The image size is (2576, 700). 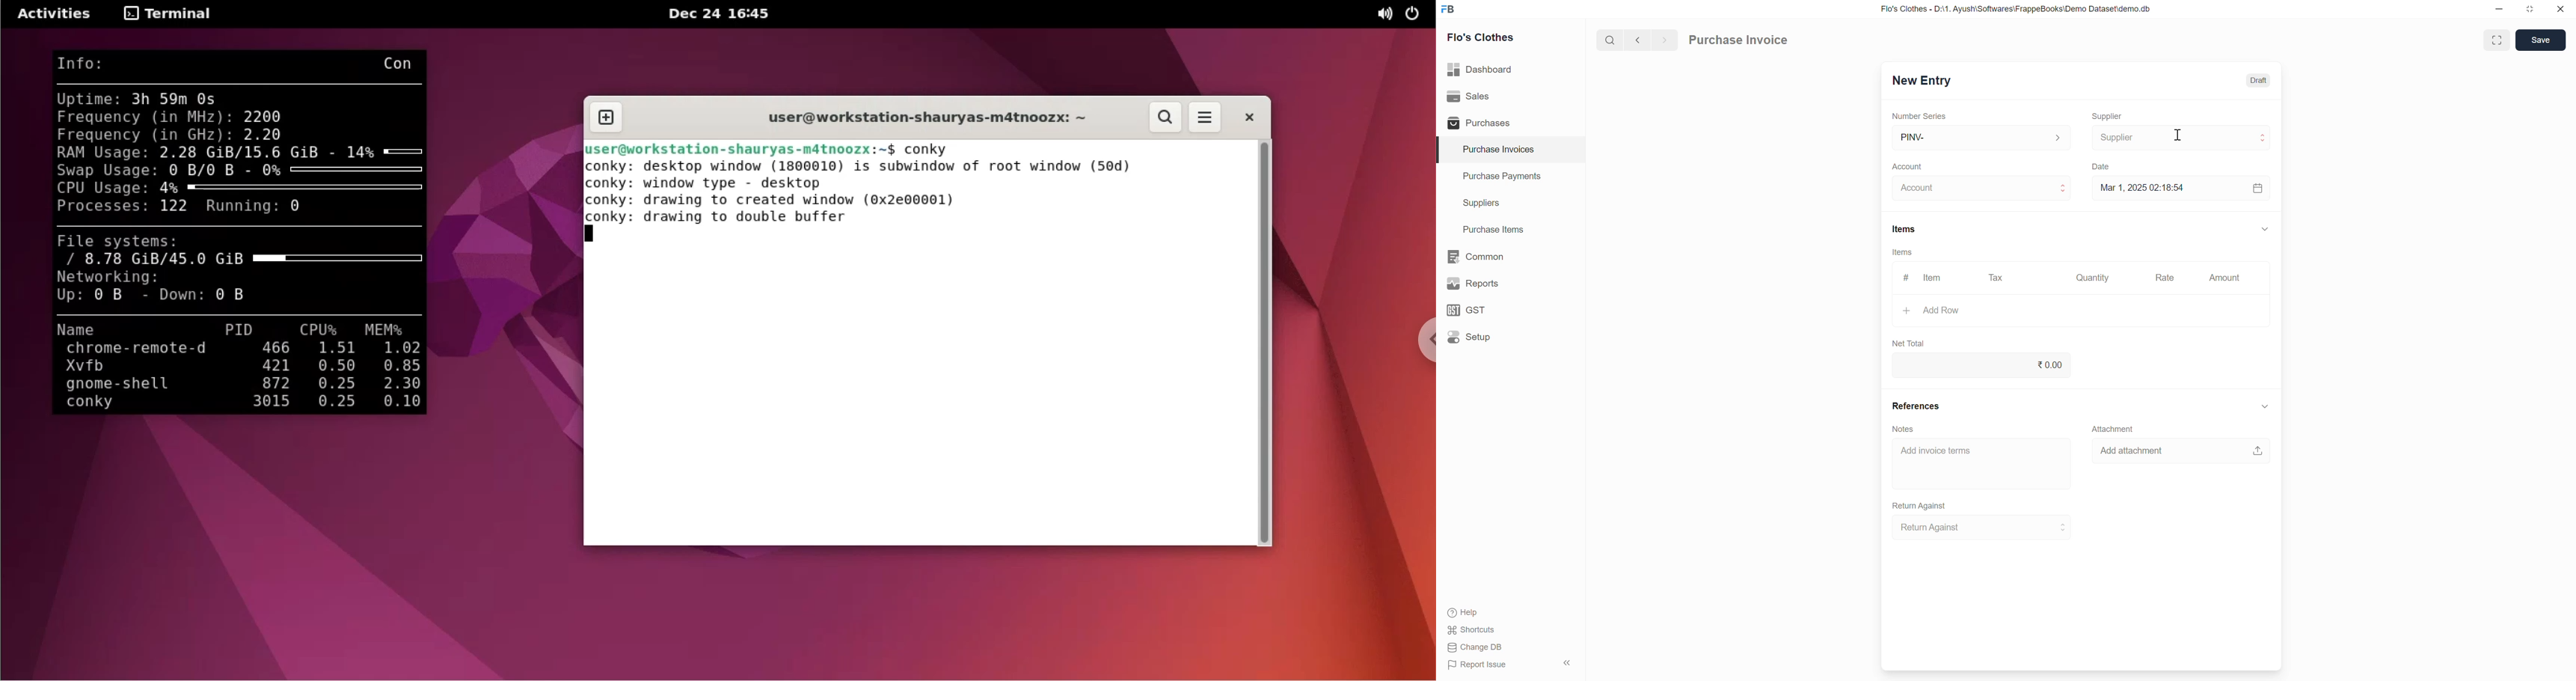 I want to click on 0.00, so click(x=1981, y=365).